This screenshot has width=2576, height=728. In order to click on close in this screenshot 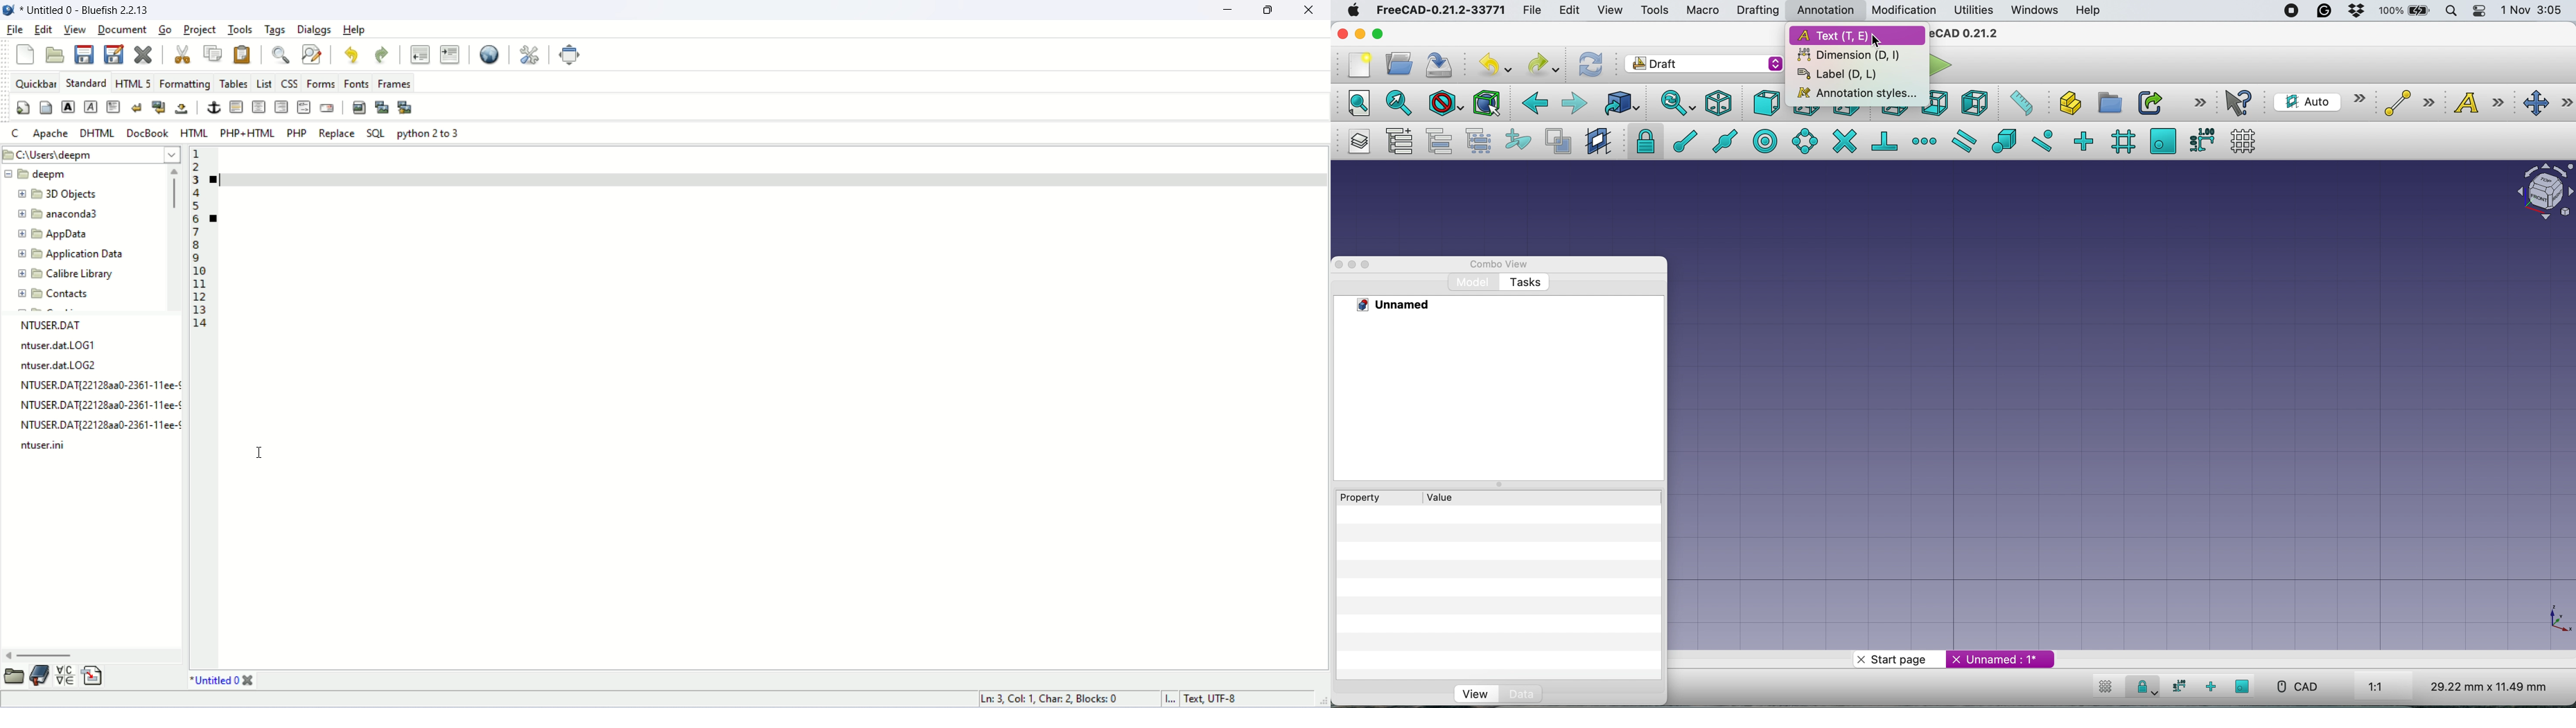, I will do `click(142, 55)`.